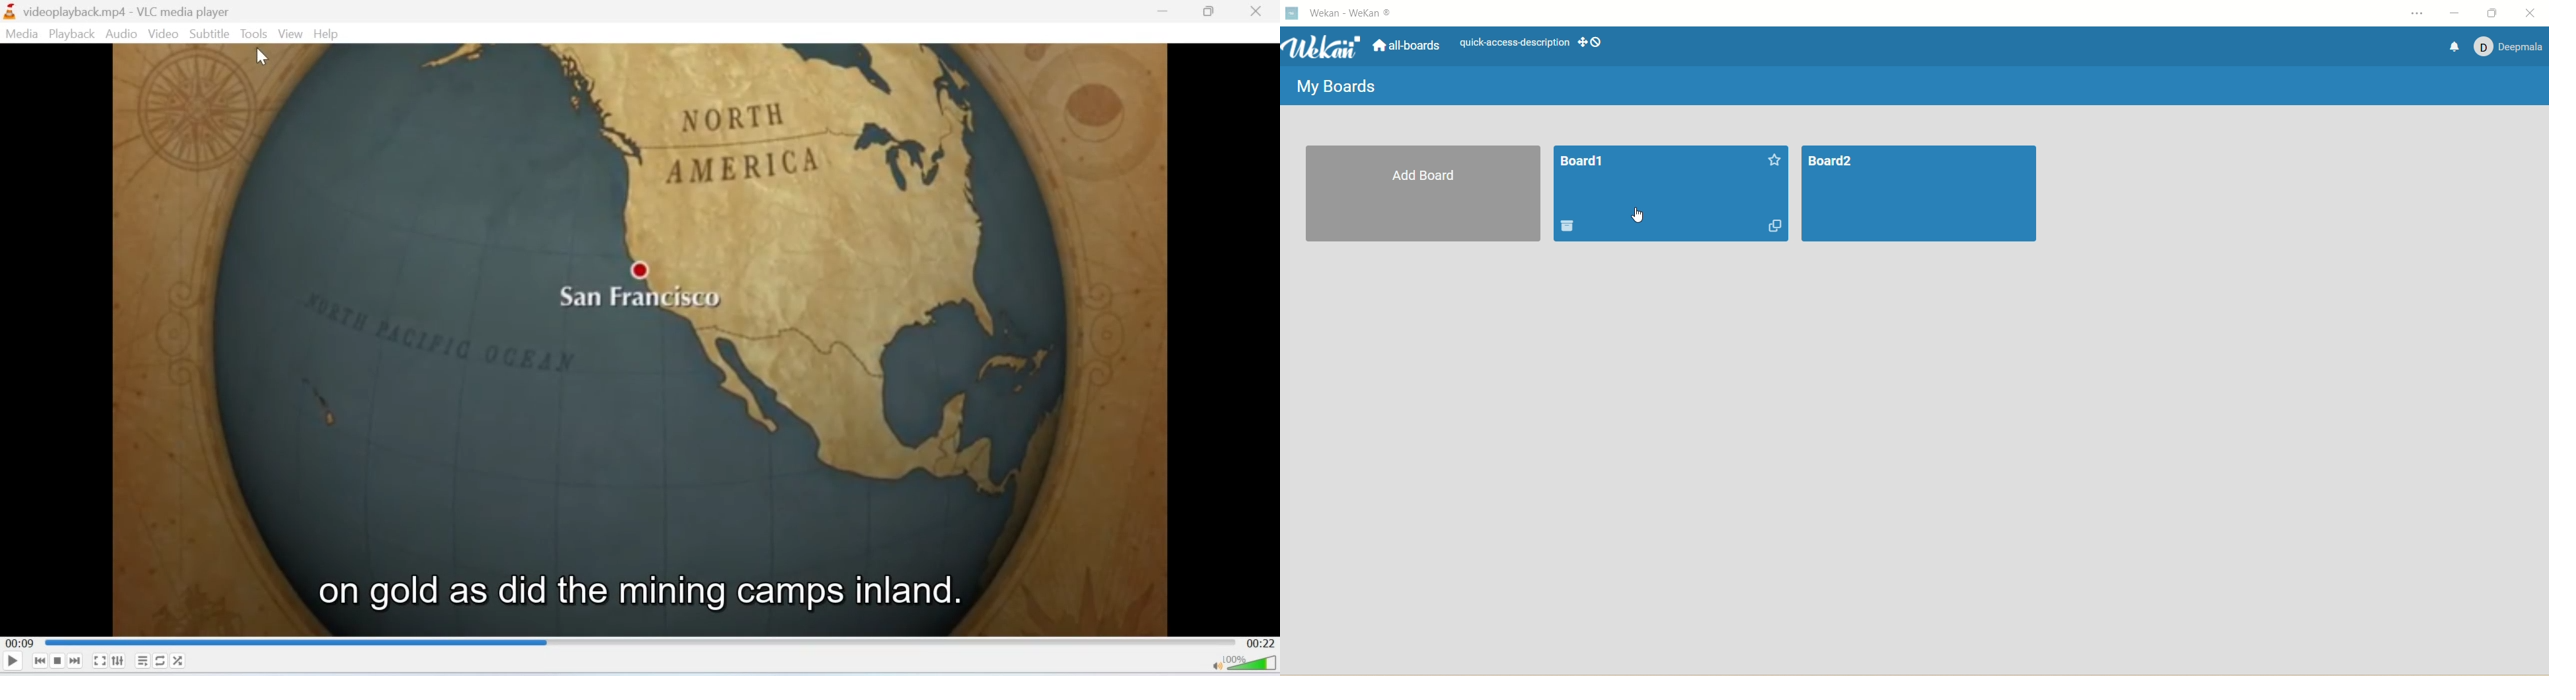 The image size is (2576, 700). I want to click on Shuffle, so click(178, 661).